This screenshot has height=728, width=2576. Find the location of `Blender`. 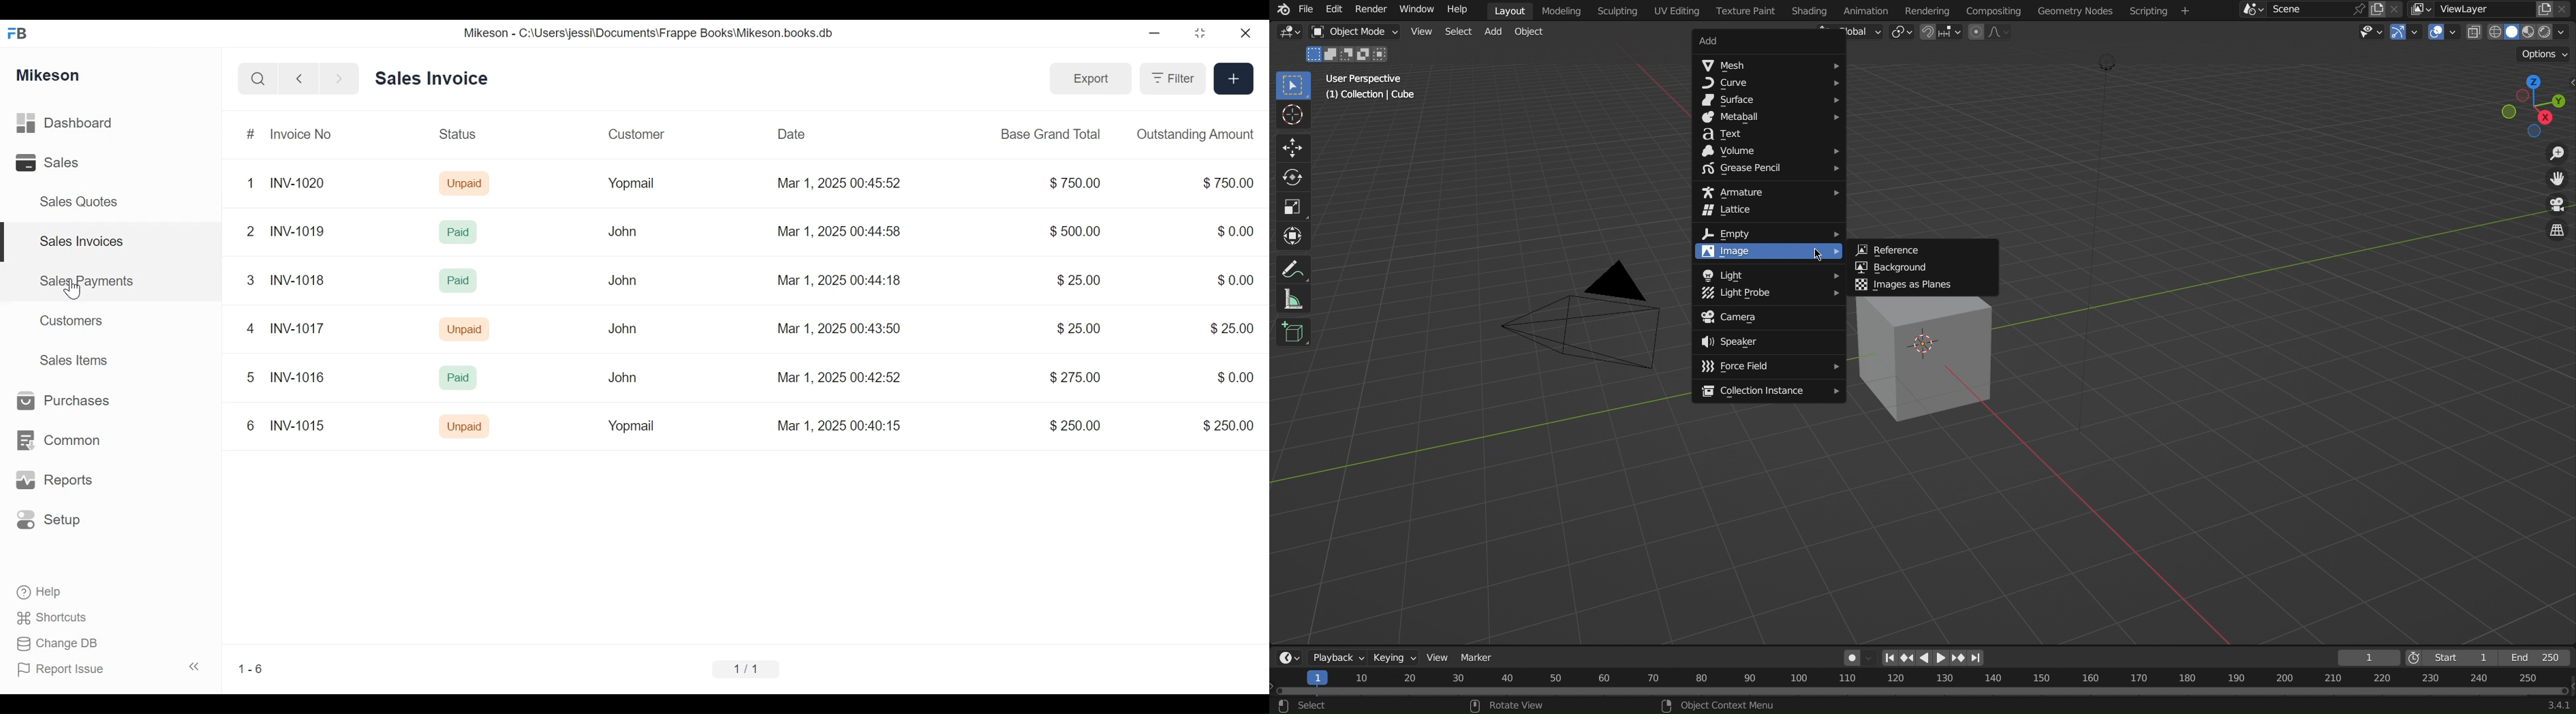

Blender is located at coordinates (1280, 9).